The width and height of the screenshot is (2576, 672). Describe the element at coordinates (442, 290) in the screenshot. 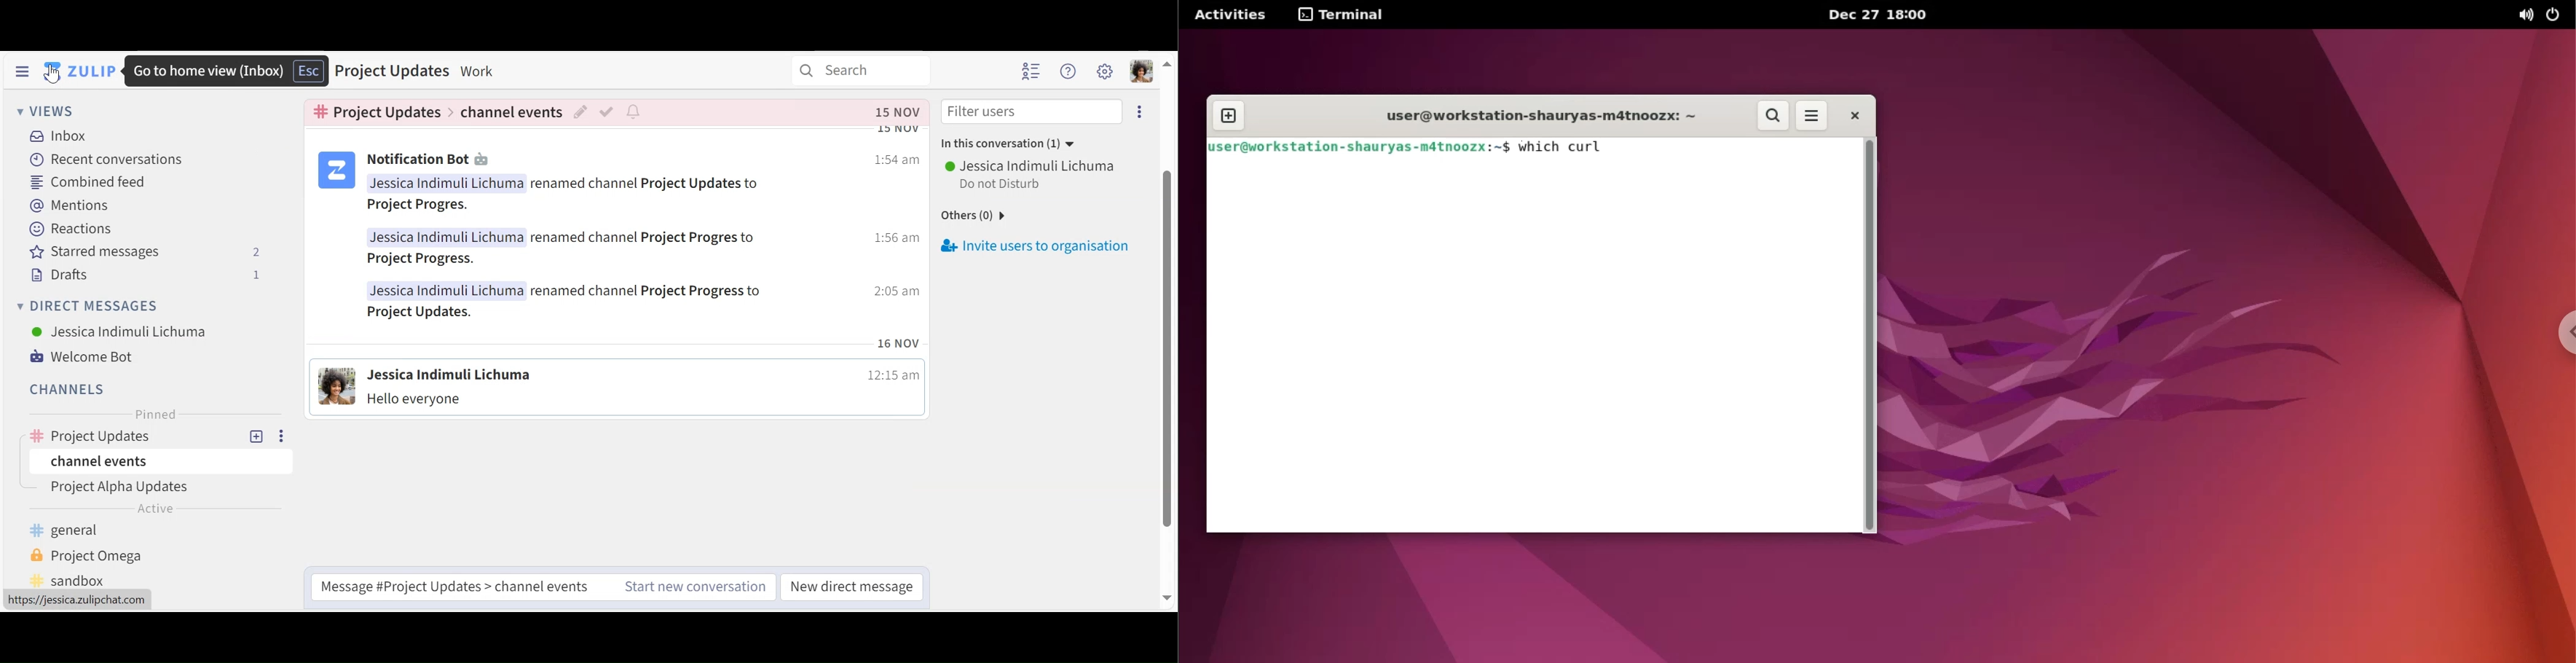

I see `user name` at that location.